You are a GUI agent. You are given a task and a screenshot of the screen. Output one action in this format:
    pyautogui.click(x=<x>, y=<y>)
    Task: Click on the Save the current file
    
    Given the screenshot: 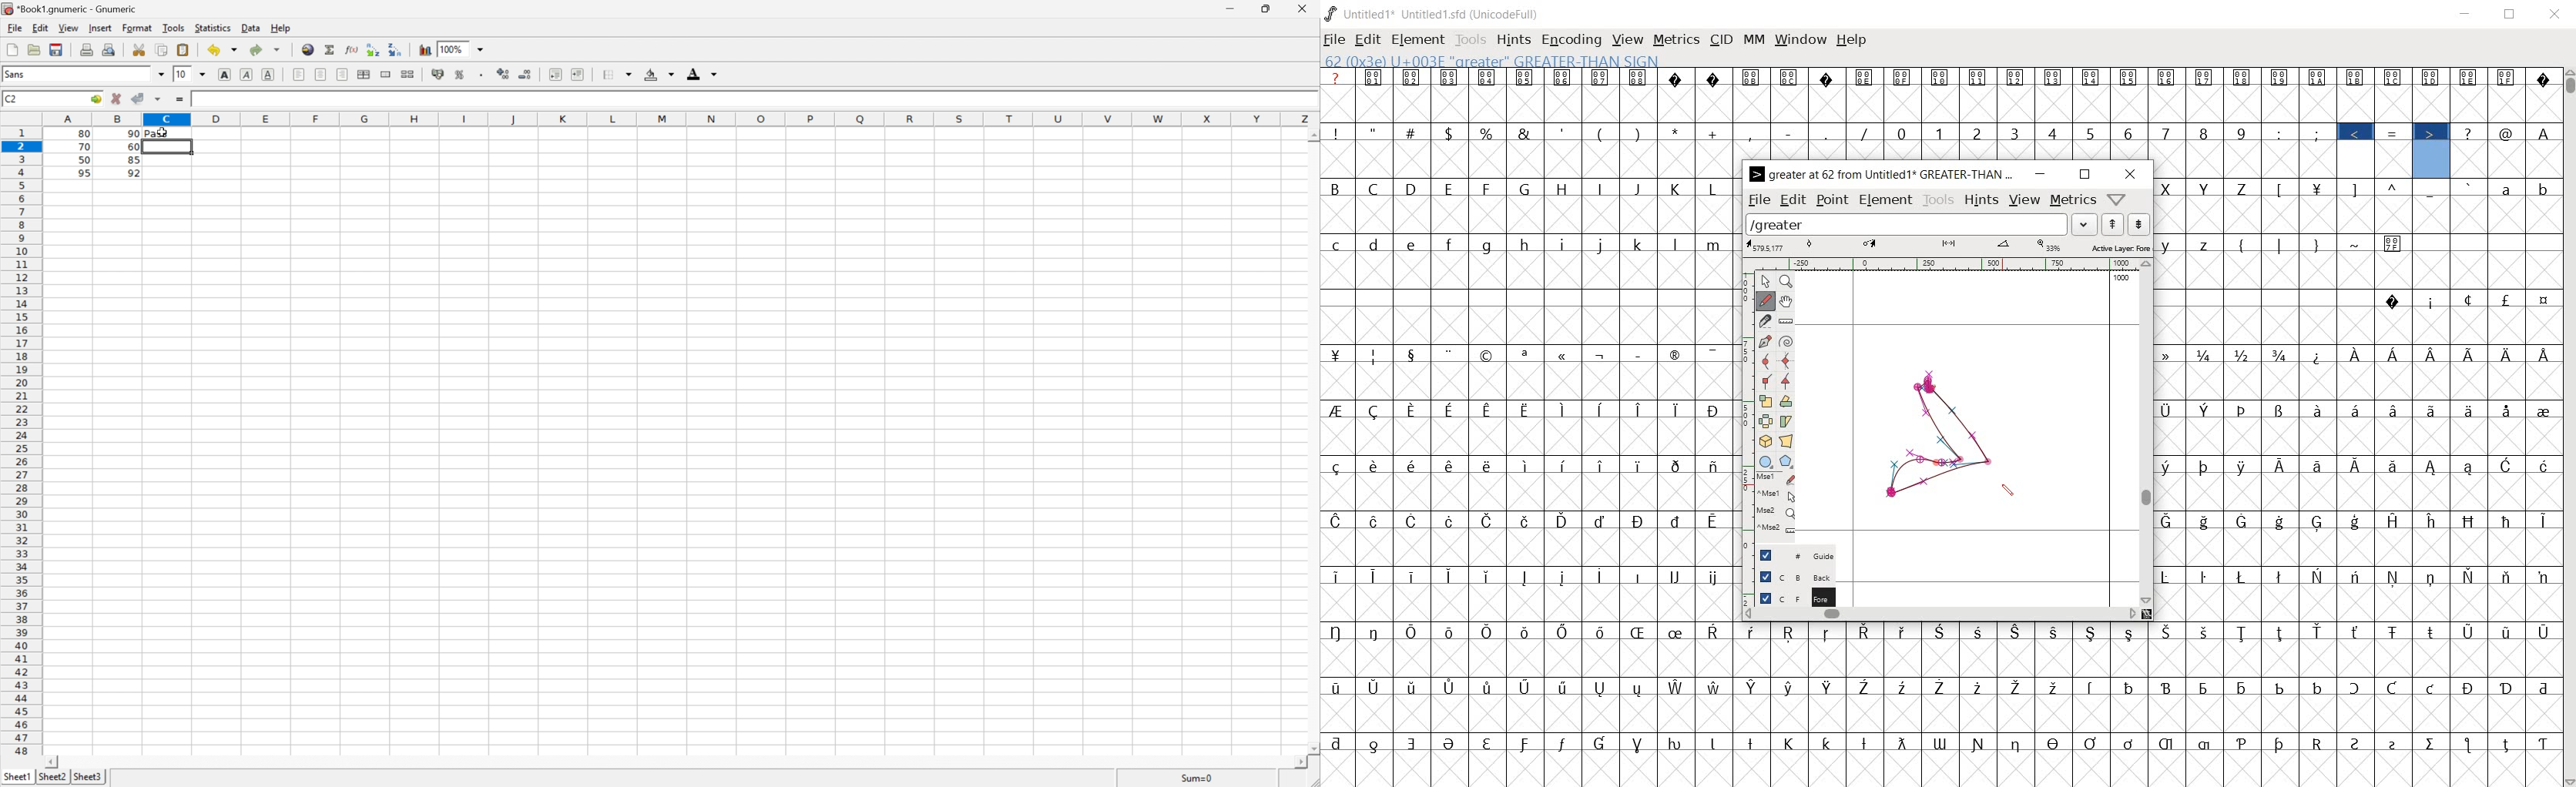 What is the action you would take?
    pyautogui.click(x=55, y=48)
    